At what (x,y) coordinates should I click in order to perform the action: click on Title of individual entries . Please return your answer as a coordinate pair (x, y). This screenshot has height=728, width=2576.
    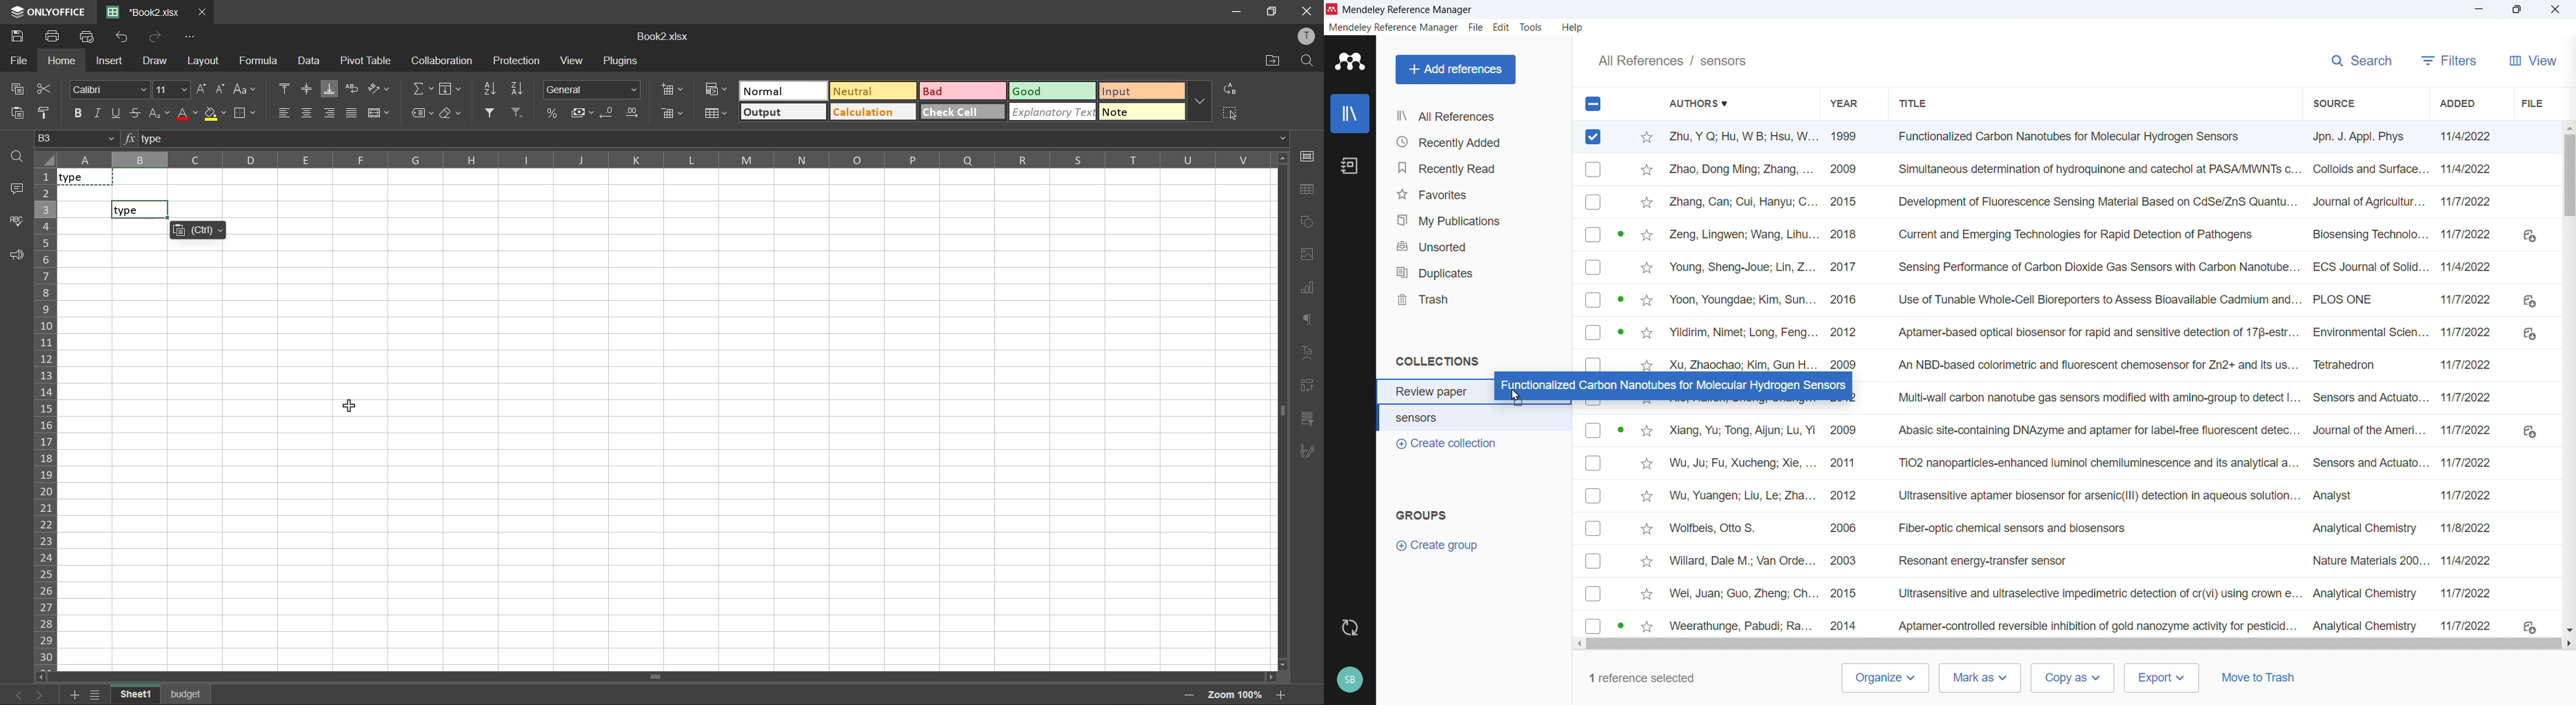
    Looking at the image, I should click on (2095, 382).